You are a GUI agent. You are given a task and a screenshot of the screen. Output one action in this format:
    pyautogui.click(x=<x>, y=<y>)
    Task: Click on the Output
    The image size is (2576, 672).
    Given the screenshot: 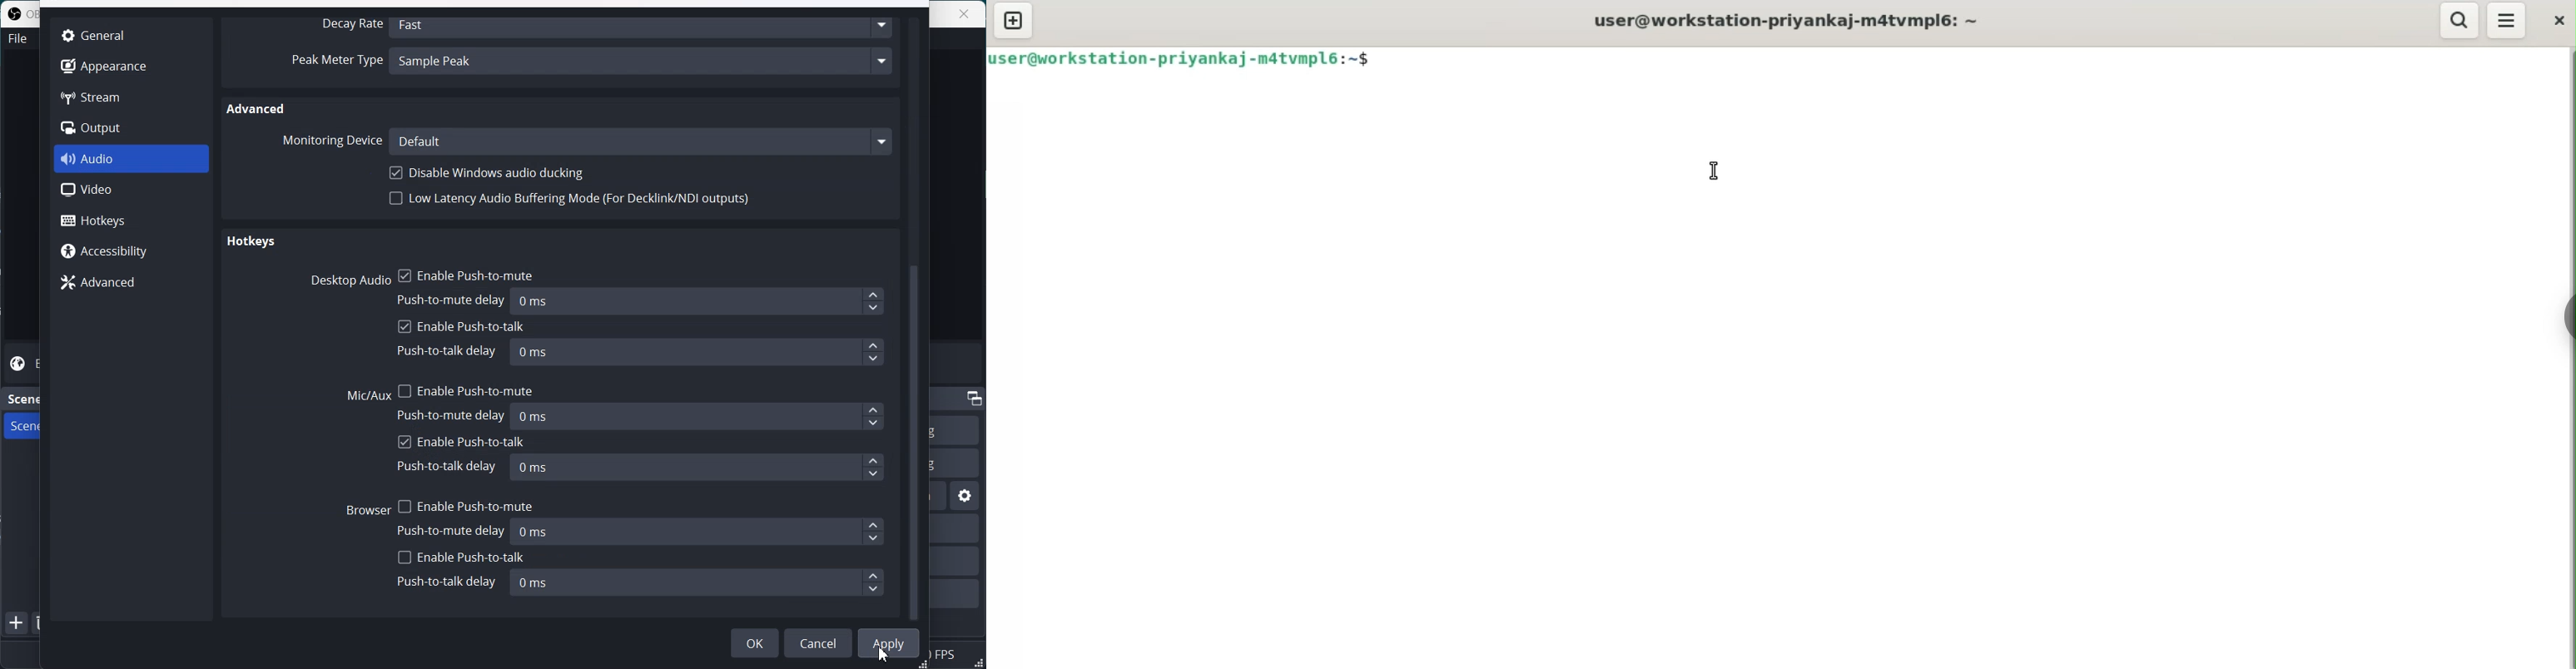 What is the action you would take?
    pyautogui.click(x=103, y=128)
    